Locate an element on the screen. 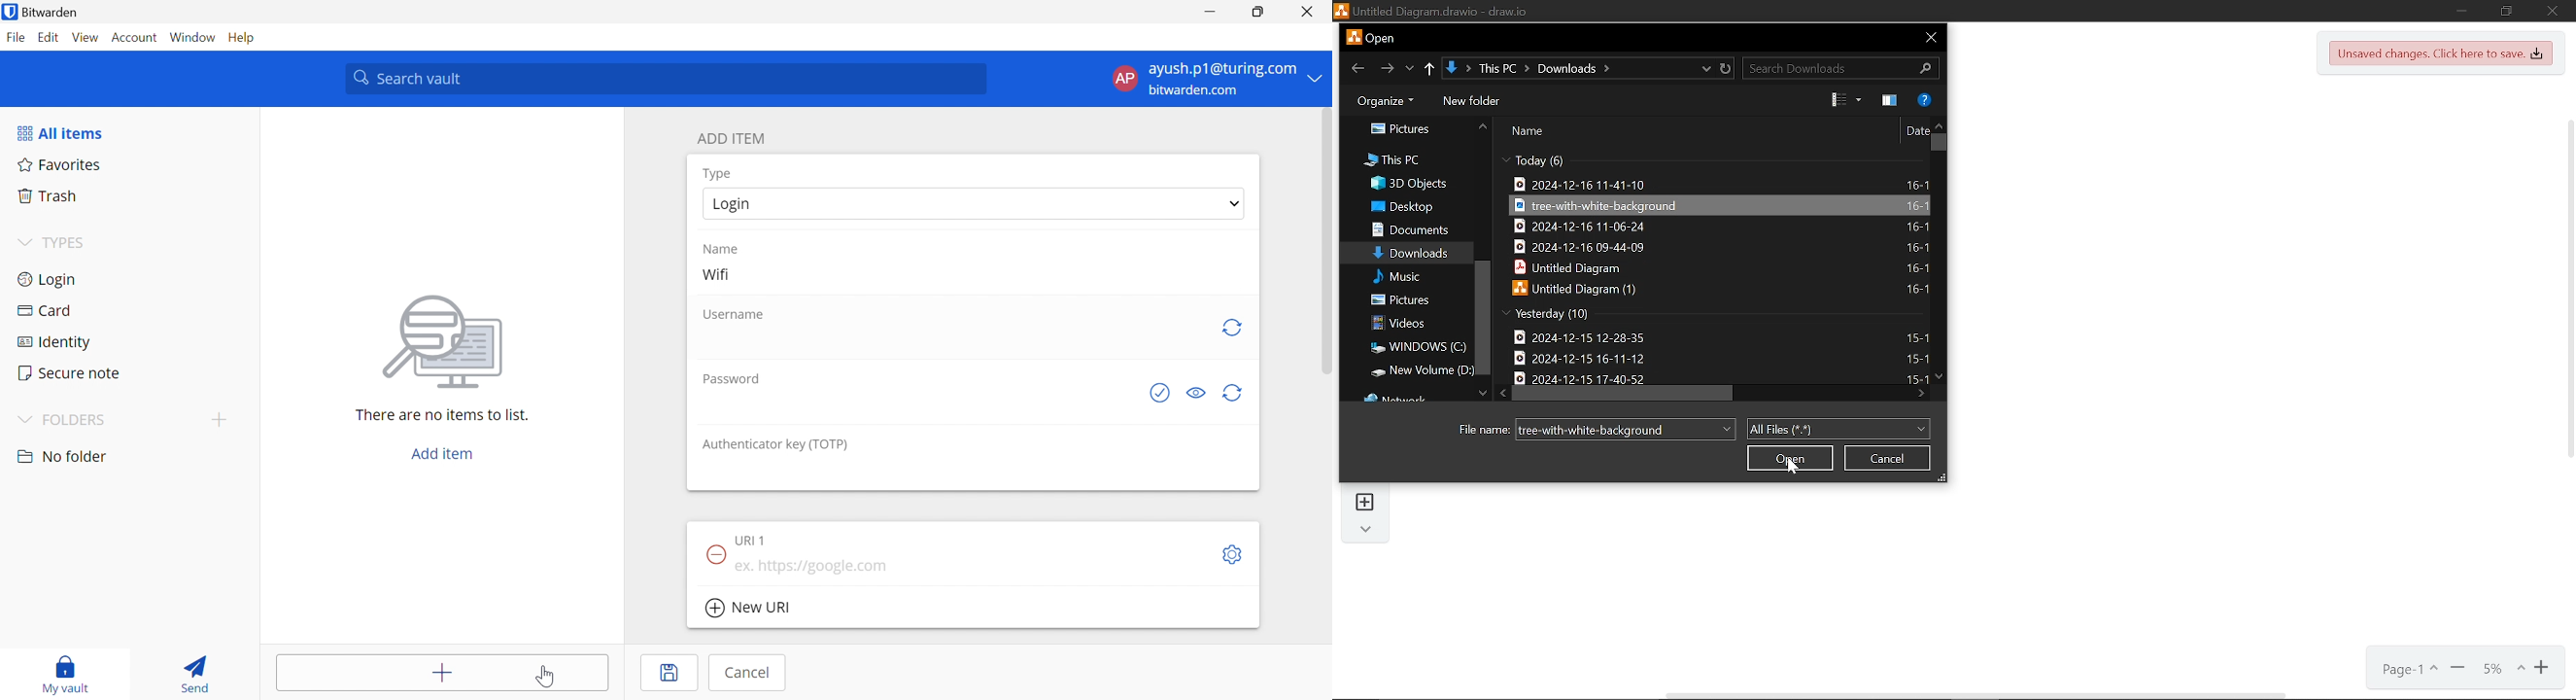 The height and width of the screenshot is (700, 2576). file name is located at coordinates (1482, 432).